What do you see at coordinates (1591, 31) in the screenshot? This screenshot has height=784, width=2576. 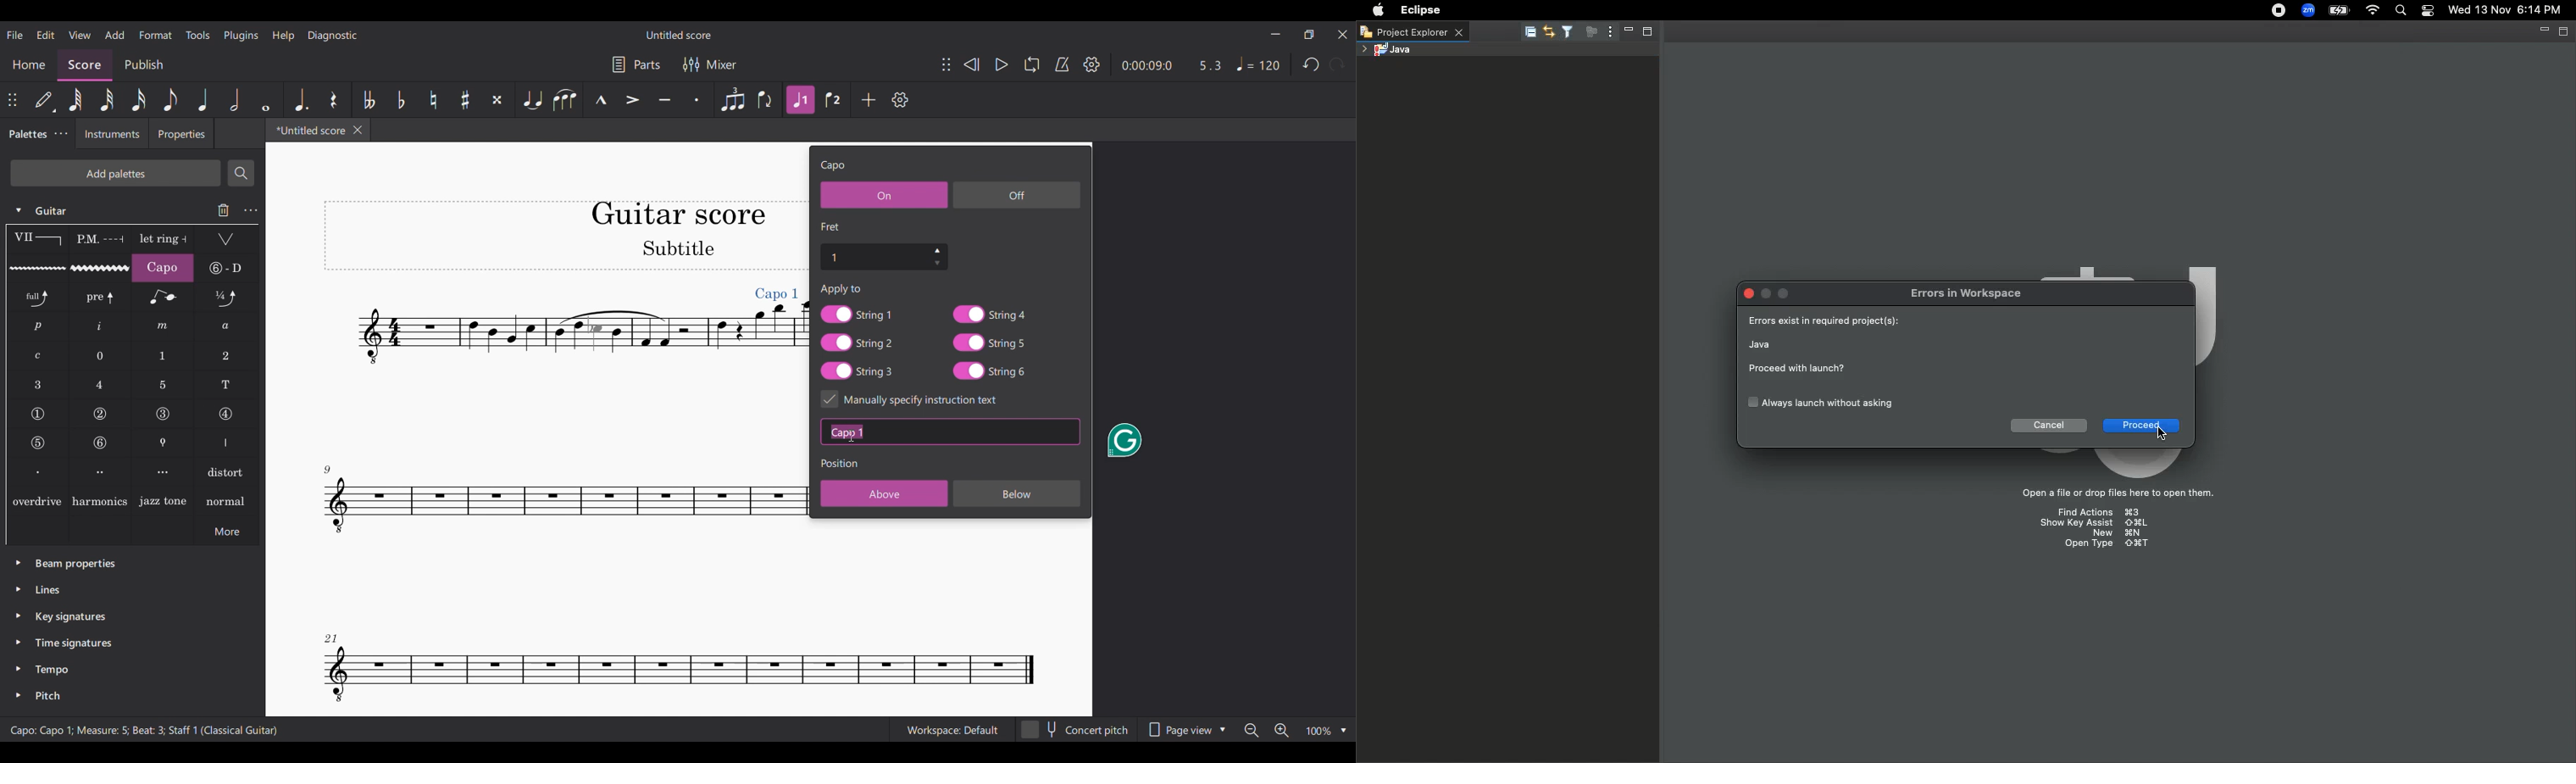 I see `Focus on active task` at bounding box center [1591, 31].